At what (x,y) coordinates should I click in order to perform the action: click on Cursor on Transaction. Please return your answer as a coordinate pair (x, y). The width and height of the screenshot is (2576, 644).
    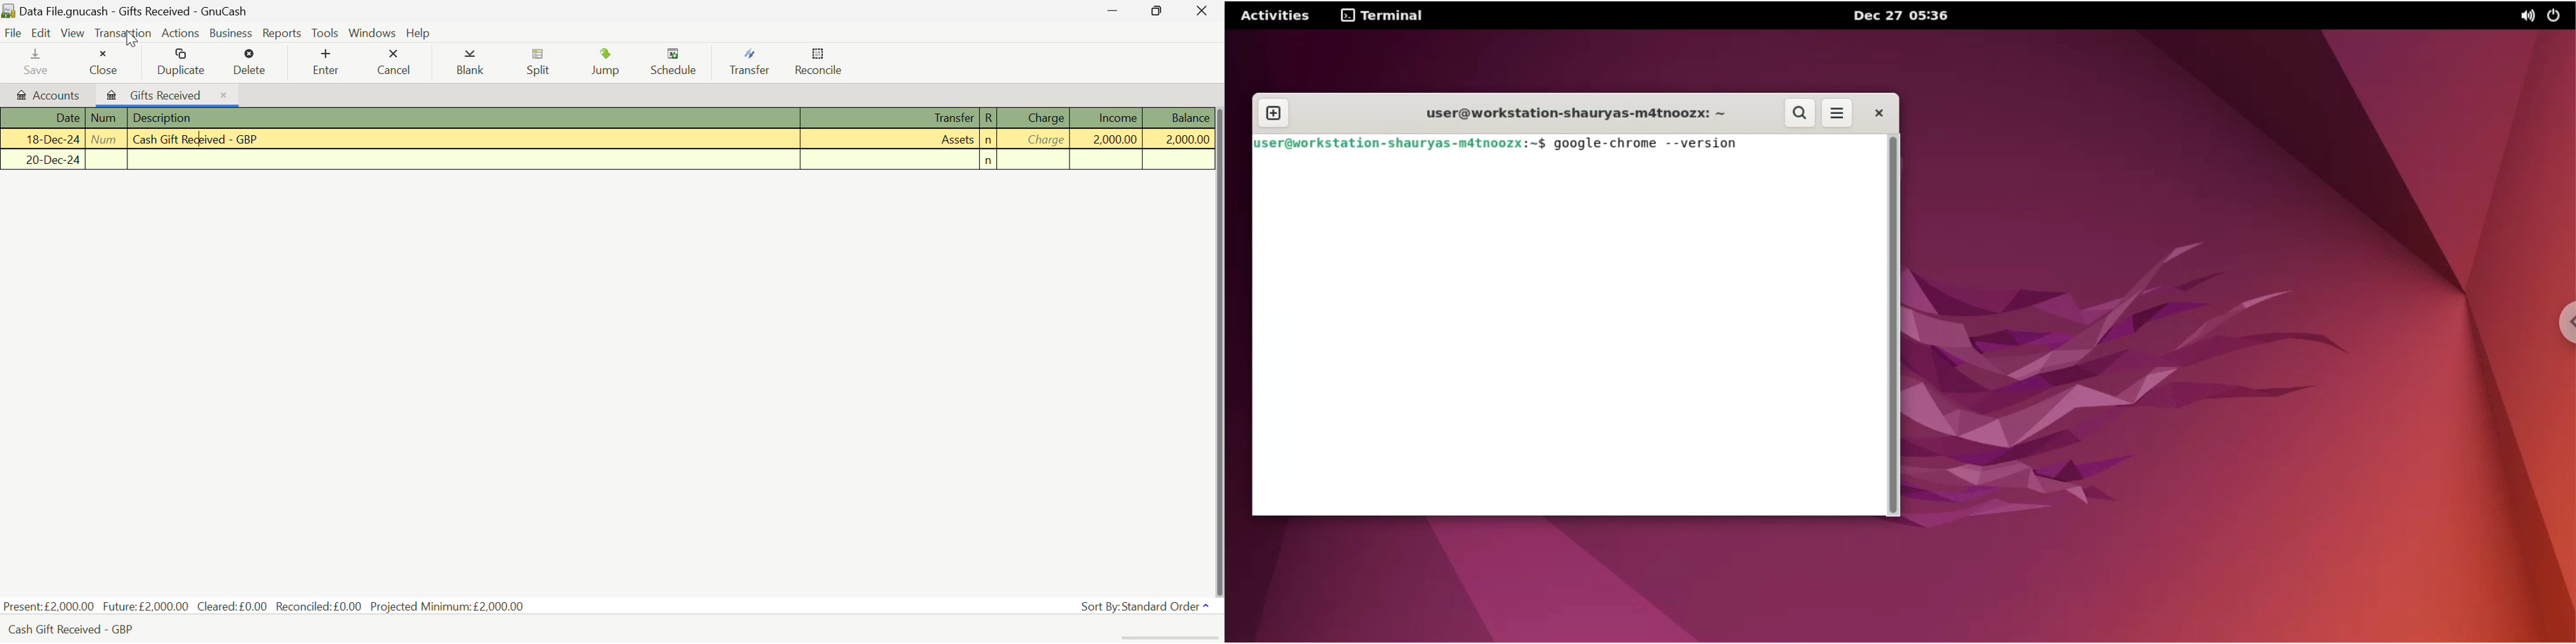
    Looking at the image, I should click on (130, 38).